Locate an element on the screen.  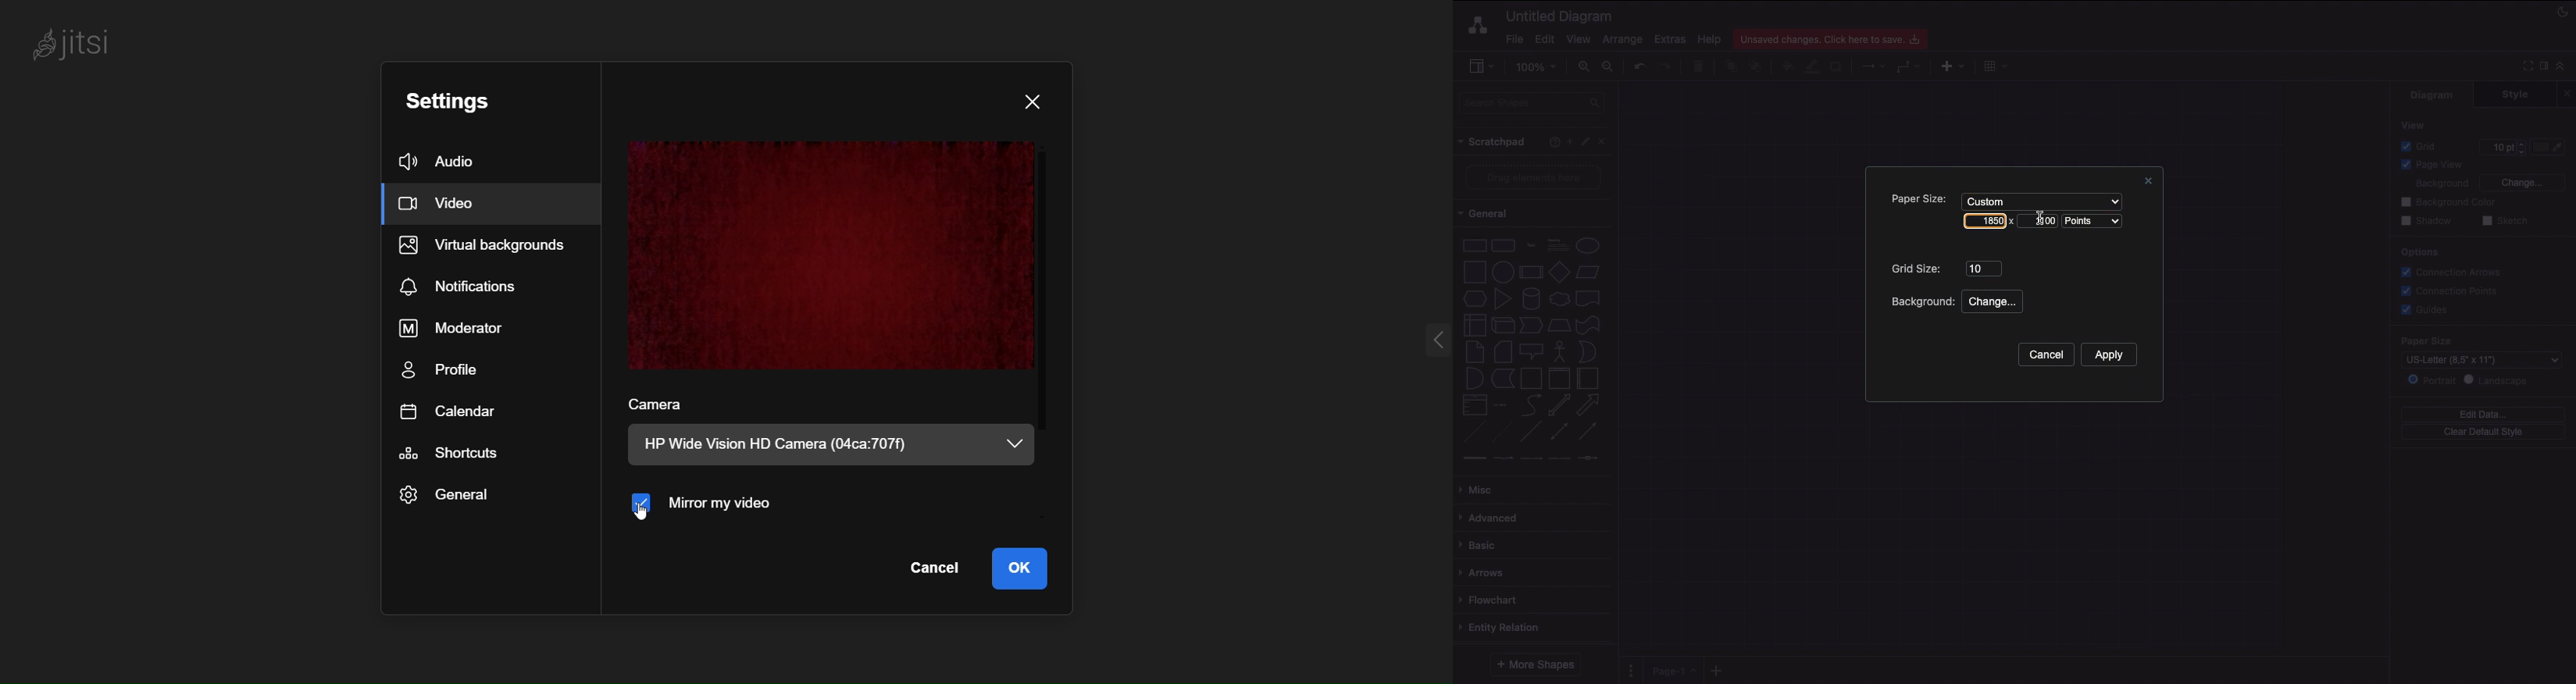
And is located at coordinates (1475, 379).